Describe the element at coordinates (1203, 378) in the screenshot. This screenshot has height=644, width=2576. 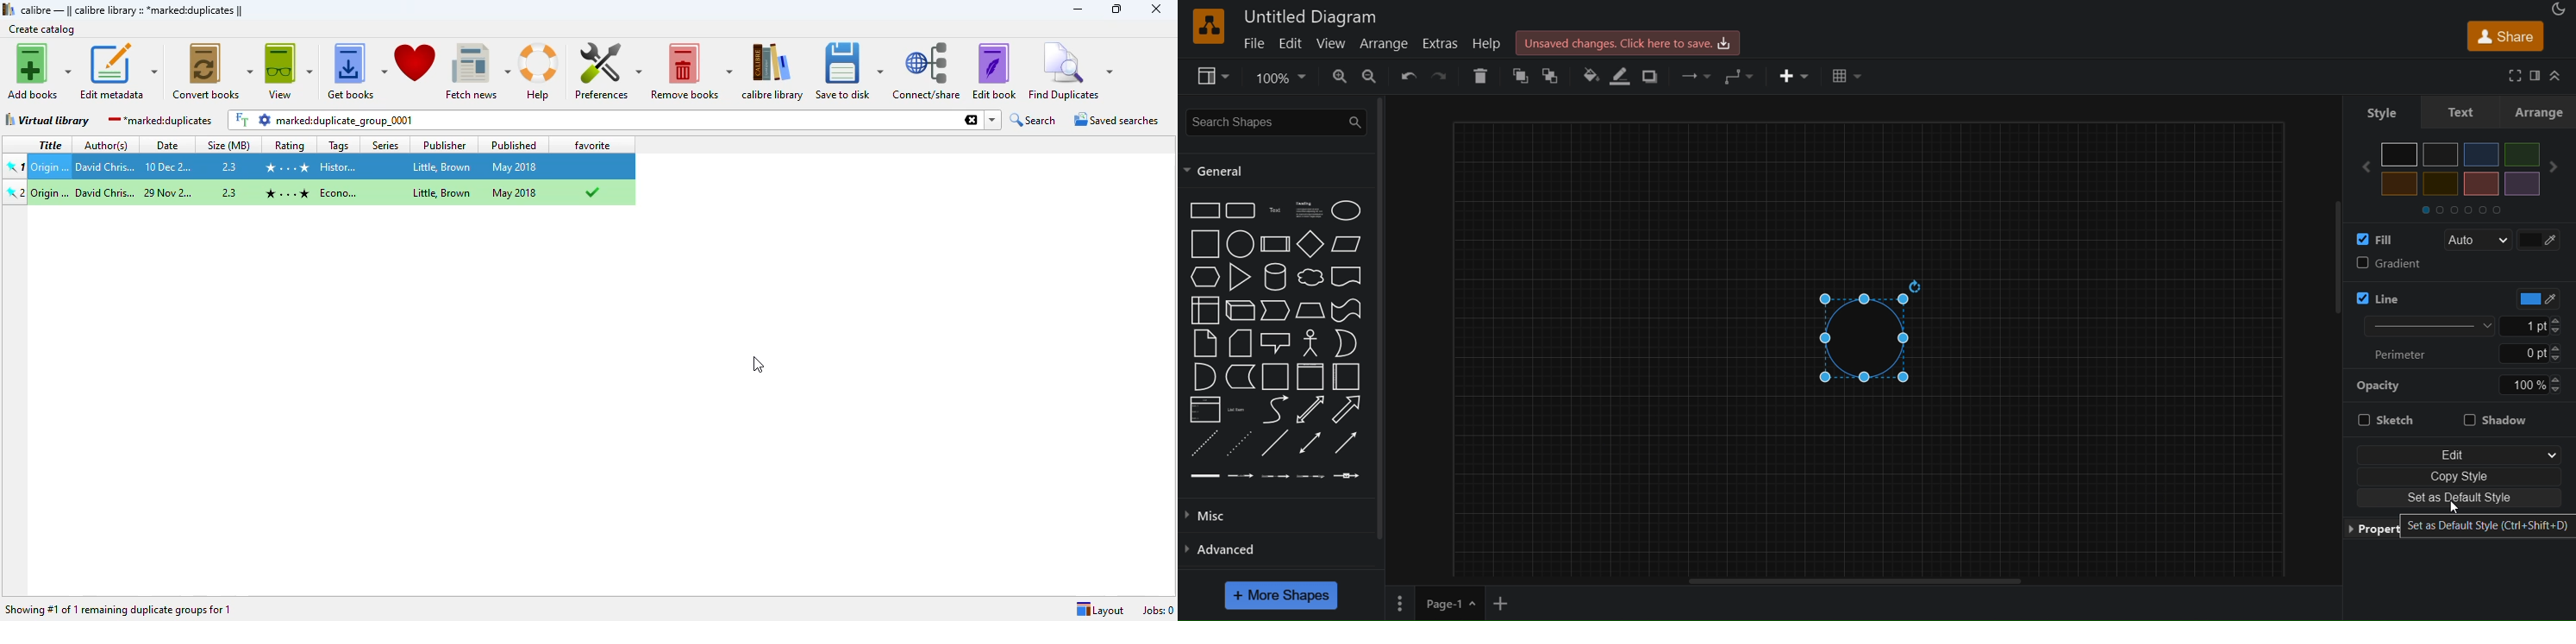
I see `and` at that location.